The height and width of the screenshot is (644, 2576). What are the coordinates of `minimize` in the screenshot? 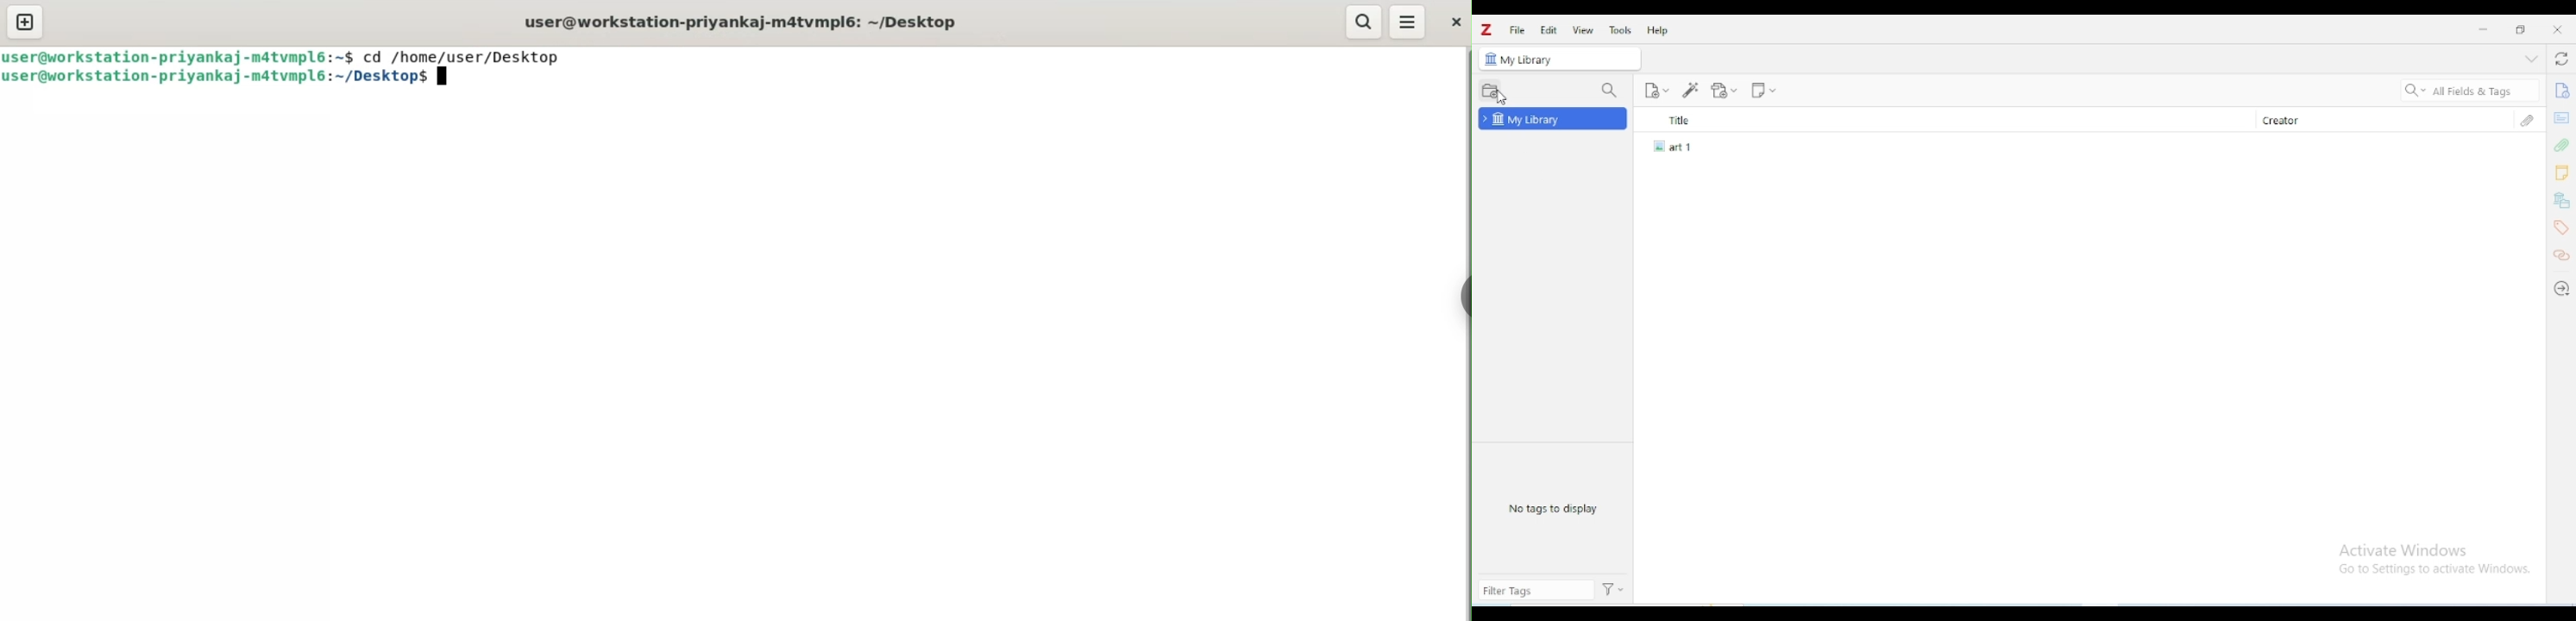 It's located at (2485, 29).